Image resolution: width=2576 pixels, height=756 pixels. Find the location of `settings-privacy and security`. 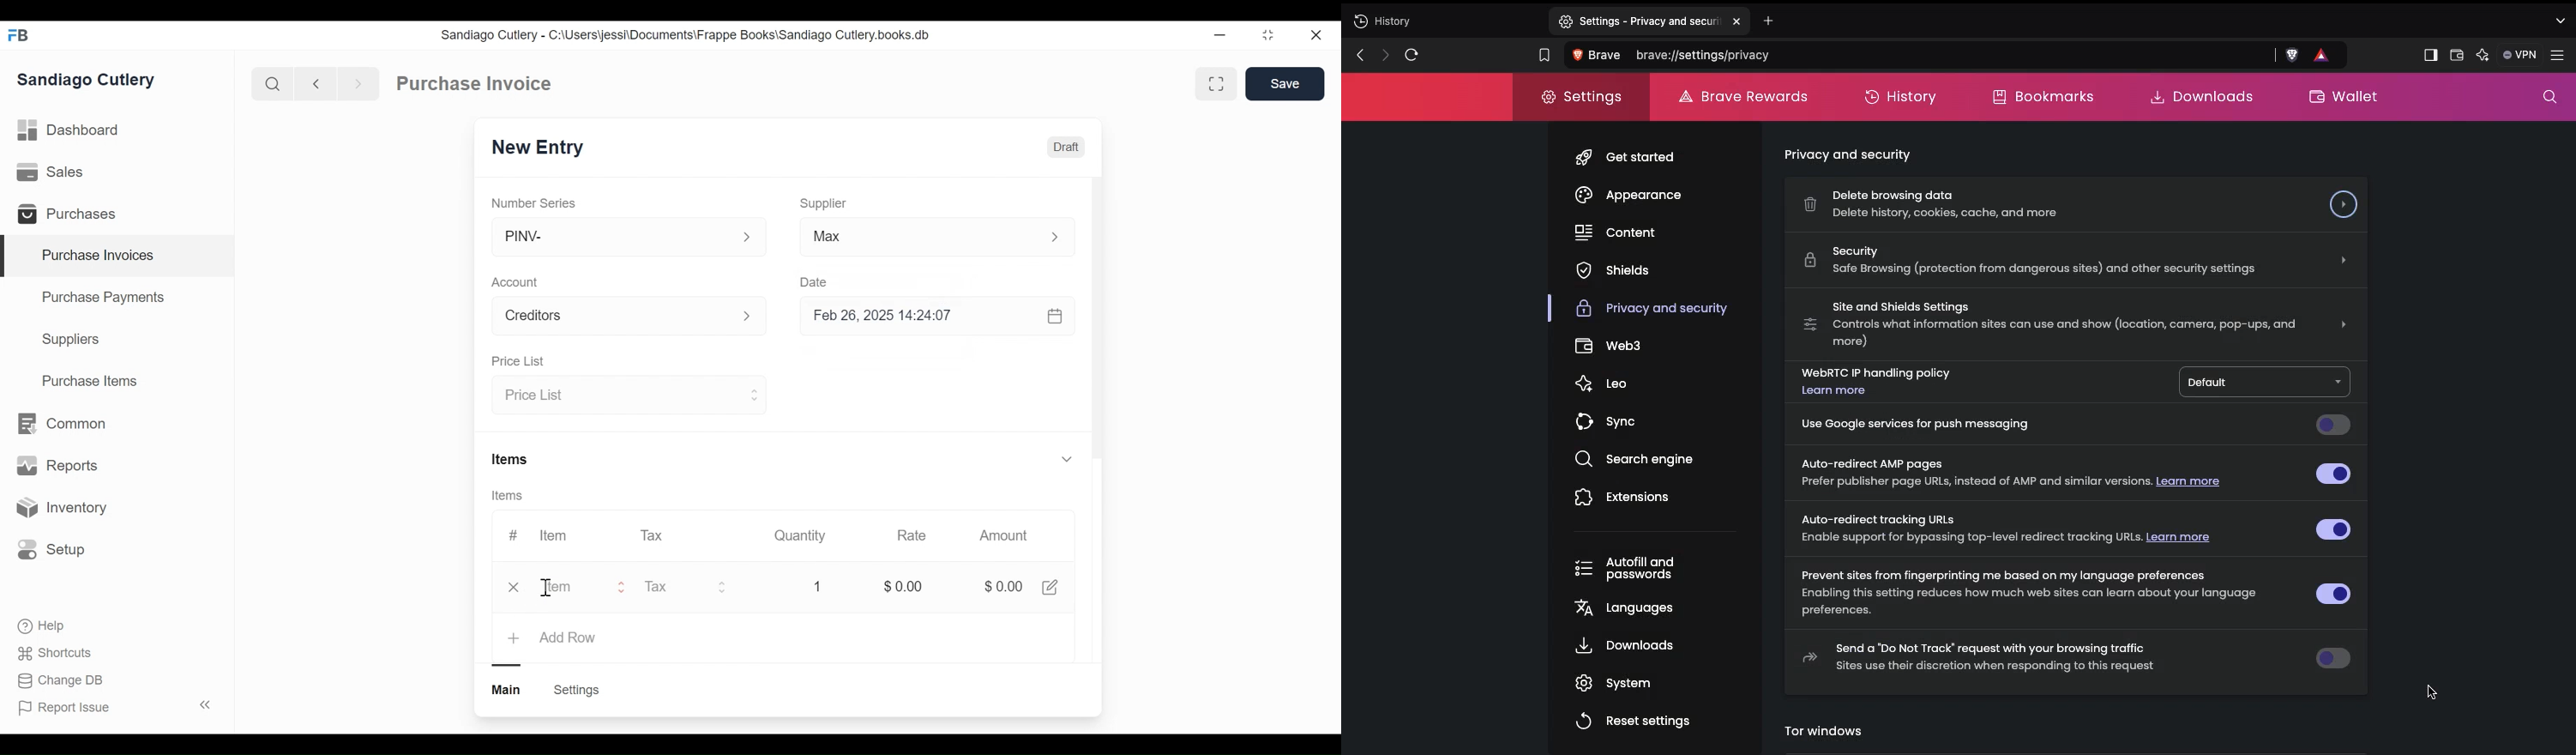

settings-privacy and security is located at coordinates (1649, 18).